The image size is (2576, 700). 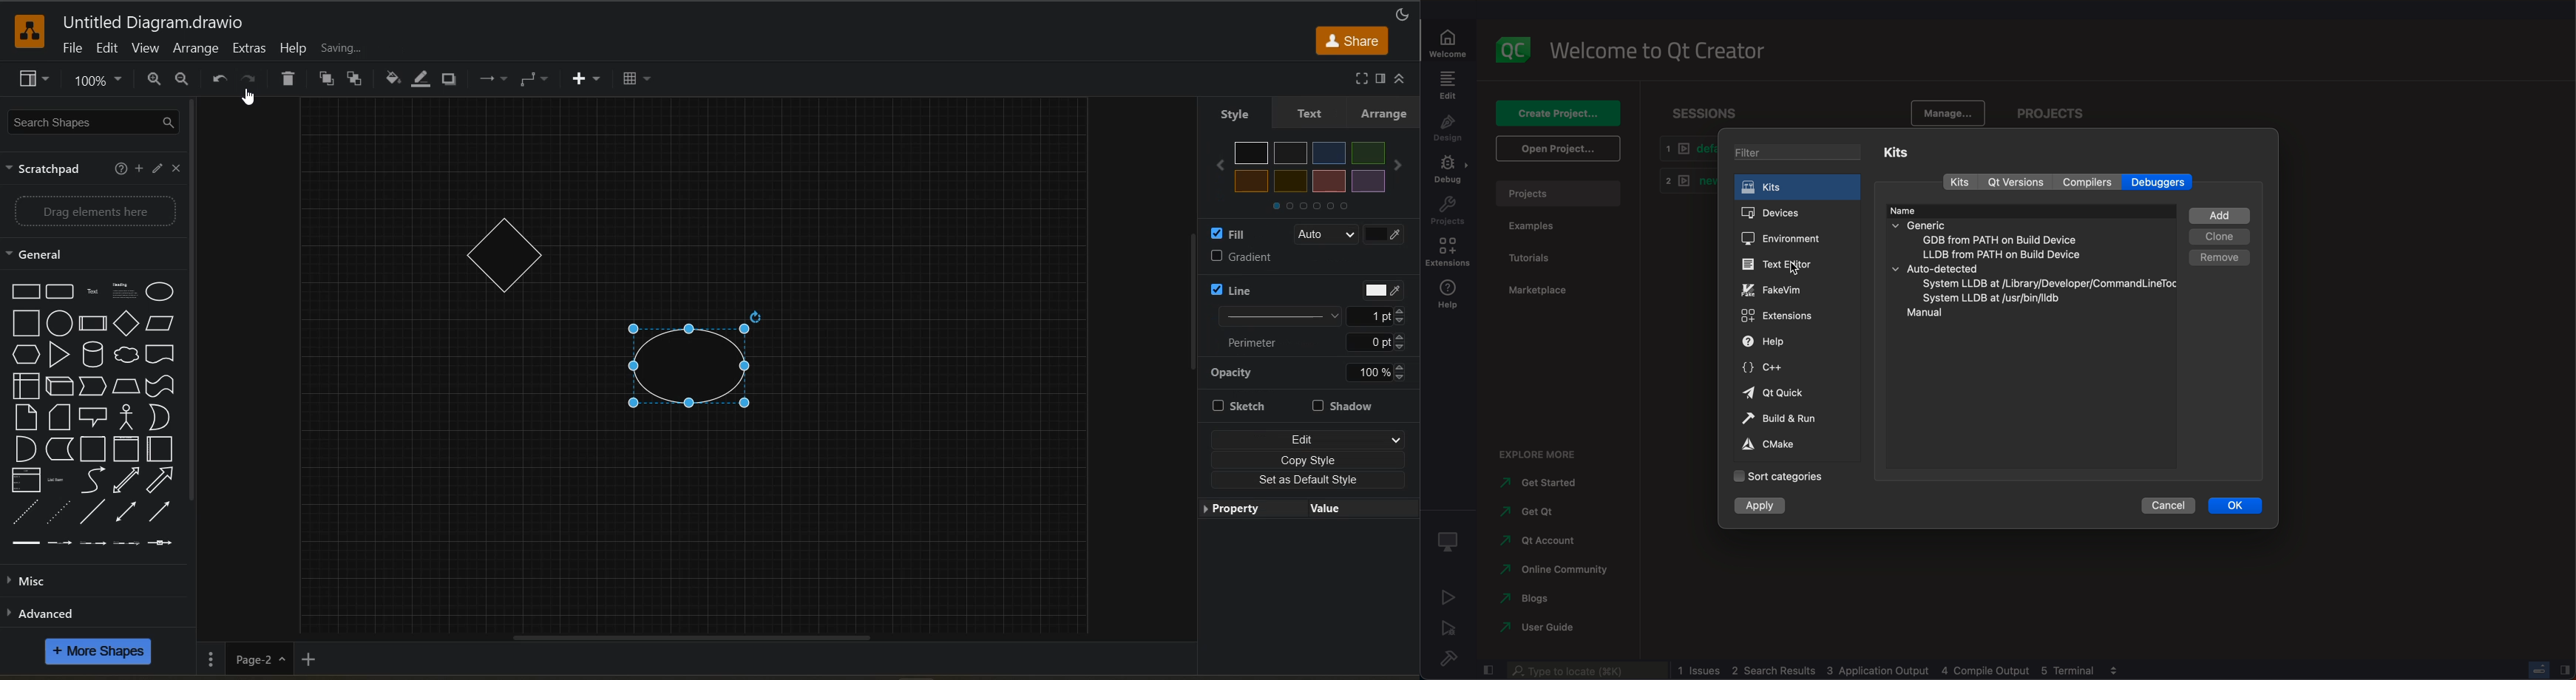 I want to click on vertical  scroll bar, so click(x=1196, y=307).